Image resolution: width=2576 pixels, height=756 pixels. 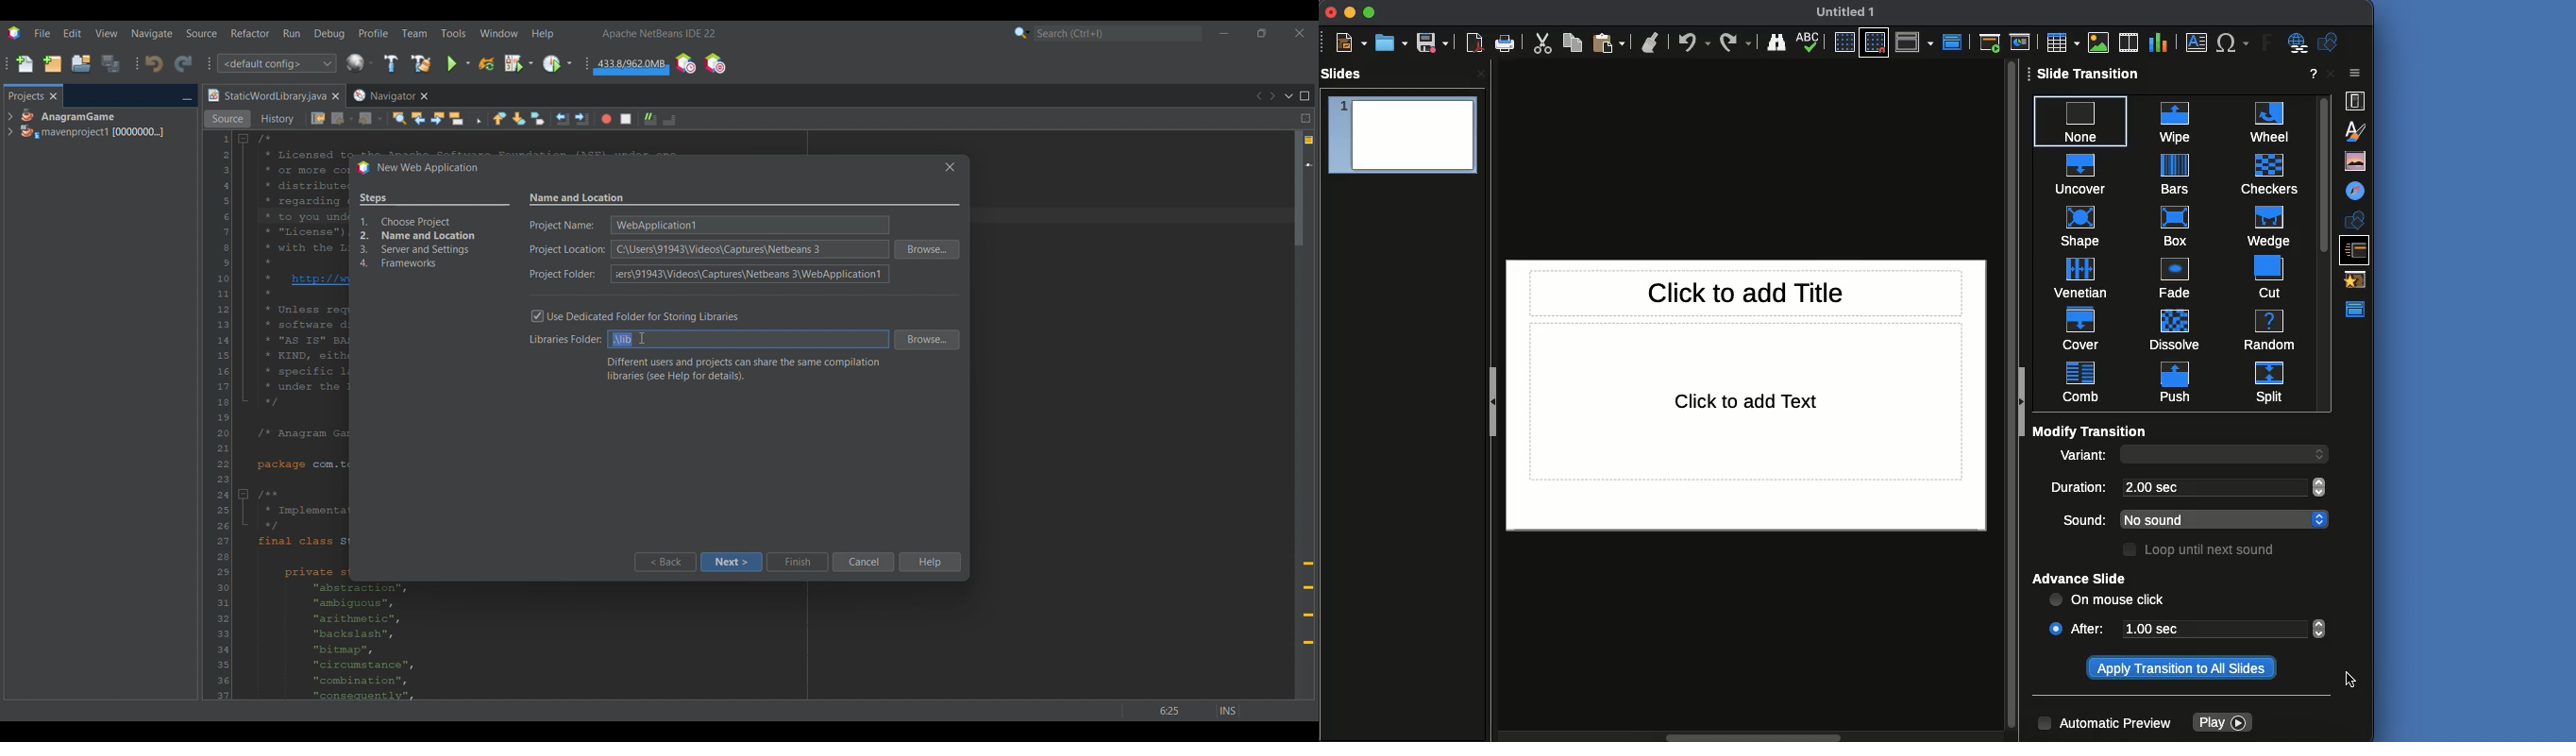 What do you see at coordinates (519, 63) in the screenshot?
I see `Debug main project options` at bounding box center [519, 63].